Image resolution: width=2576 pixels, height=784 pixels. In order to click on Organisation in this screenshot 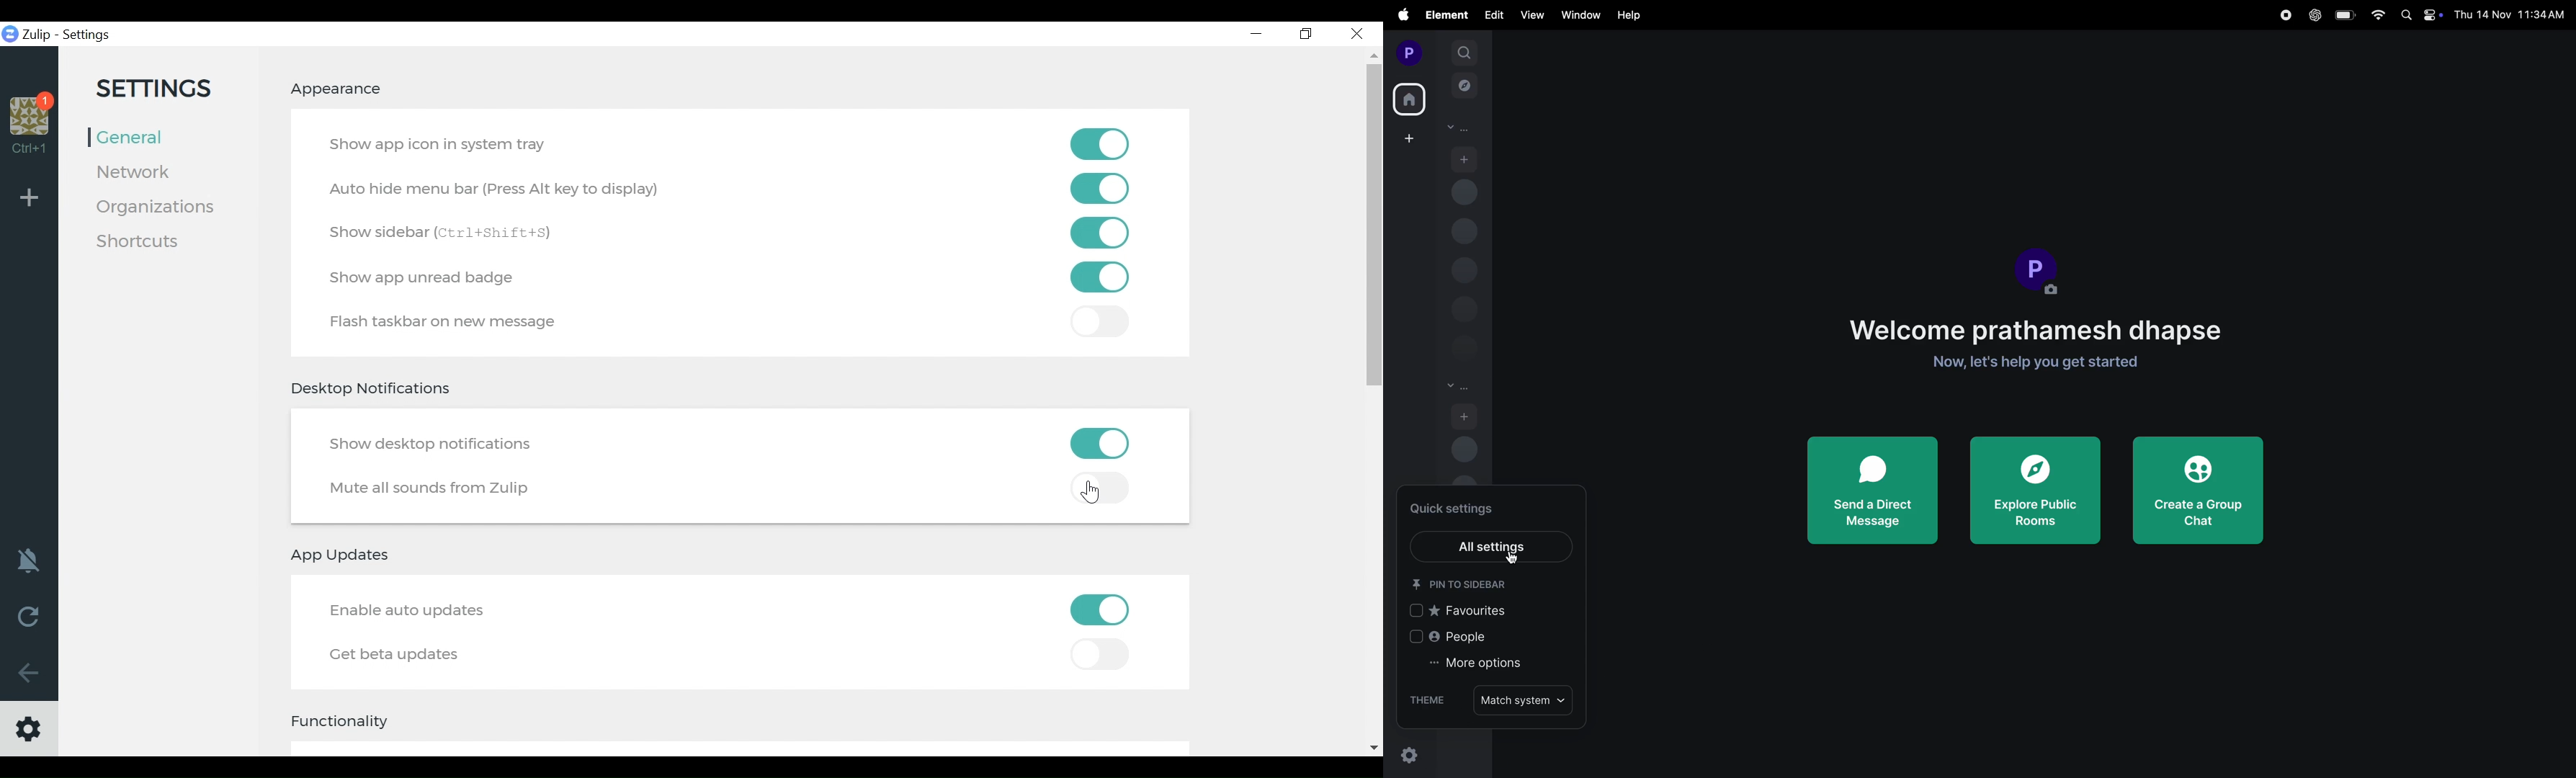, I will do `click(31, 116)`.